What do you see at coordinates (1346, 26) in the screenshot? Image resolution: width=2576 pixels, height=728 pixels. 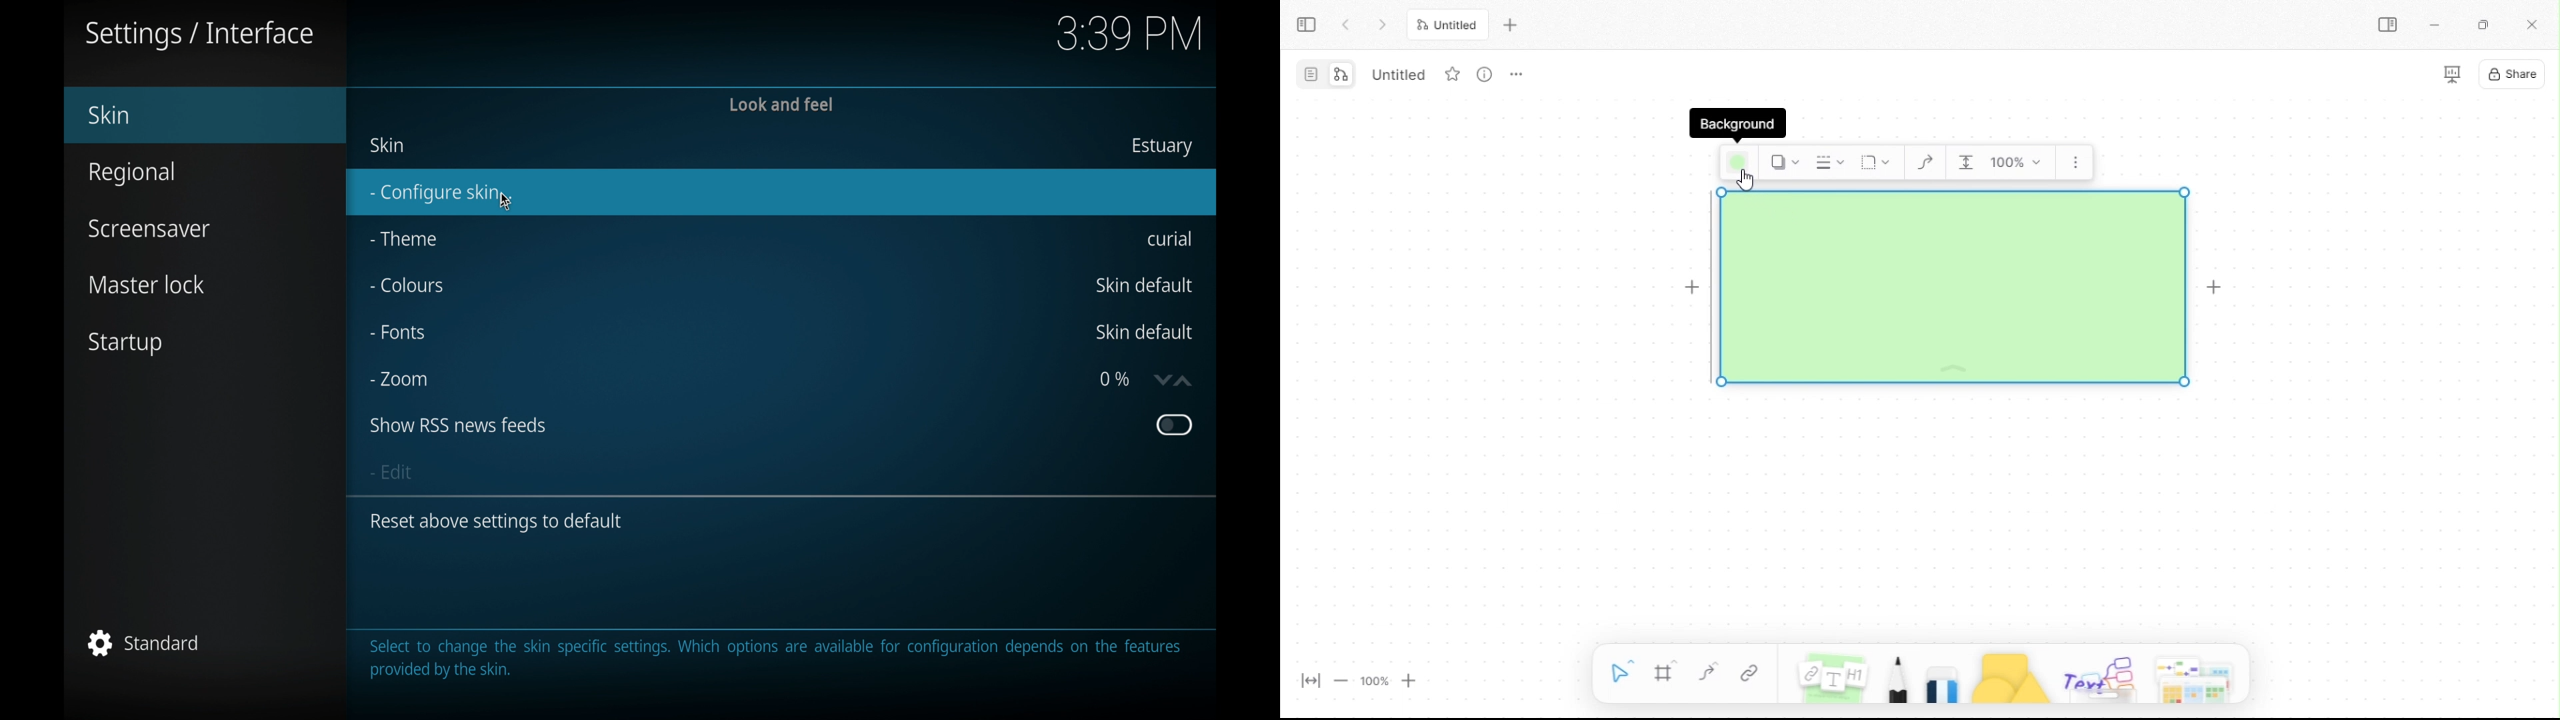 I see `prev tab` at bounding box center [1346, 26].